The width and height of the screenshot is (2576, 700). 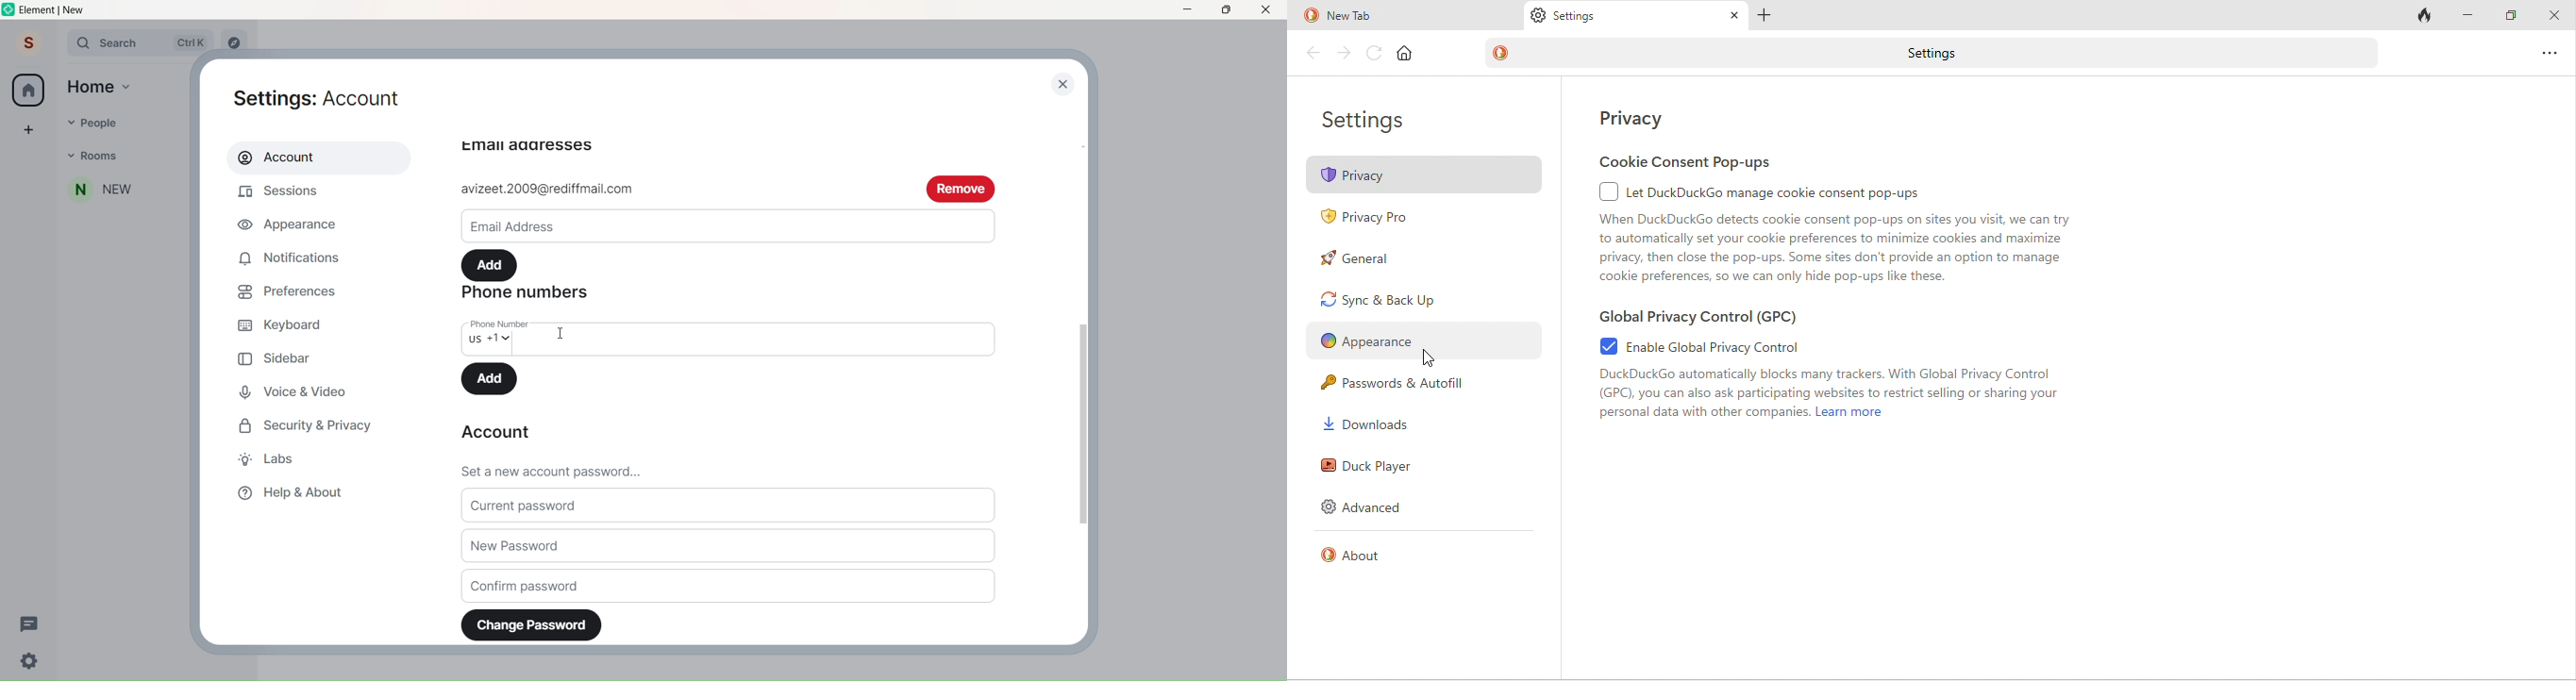 I want to click on Security and Privacy, so click(x=314, y=424).